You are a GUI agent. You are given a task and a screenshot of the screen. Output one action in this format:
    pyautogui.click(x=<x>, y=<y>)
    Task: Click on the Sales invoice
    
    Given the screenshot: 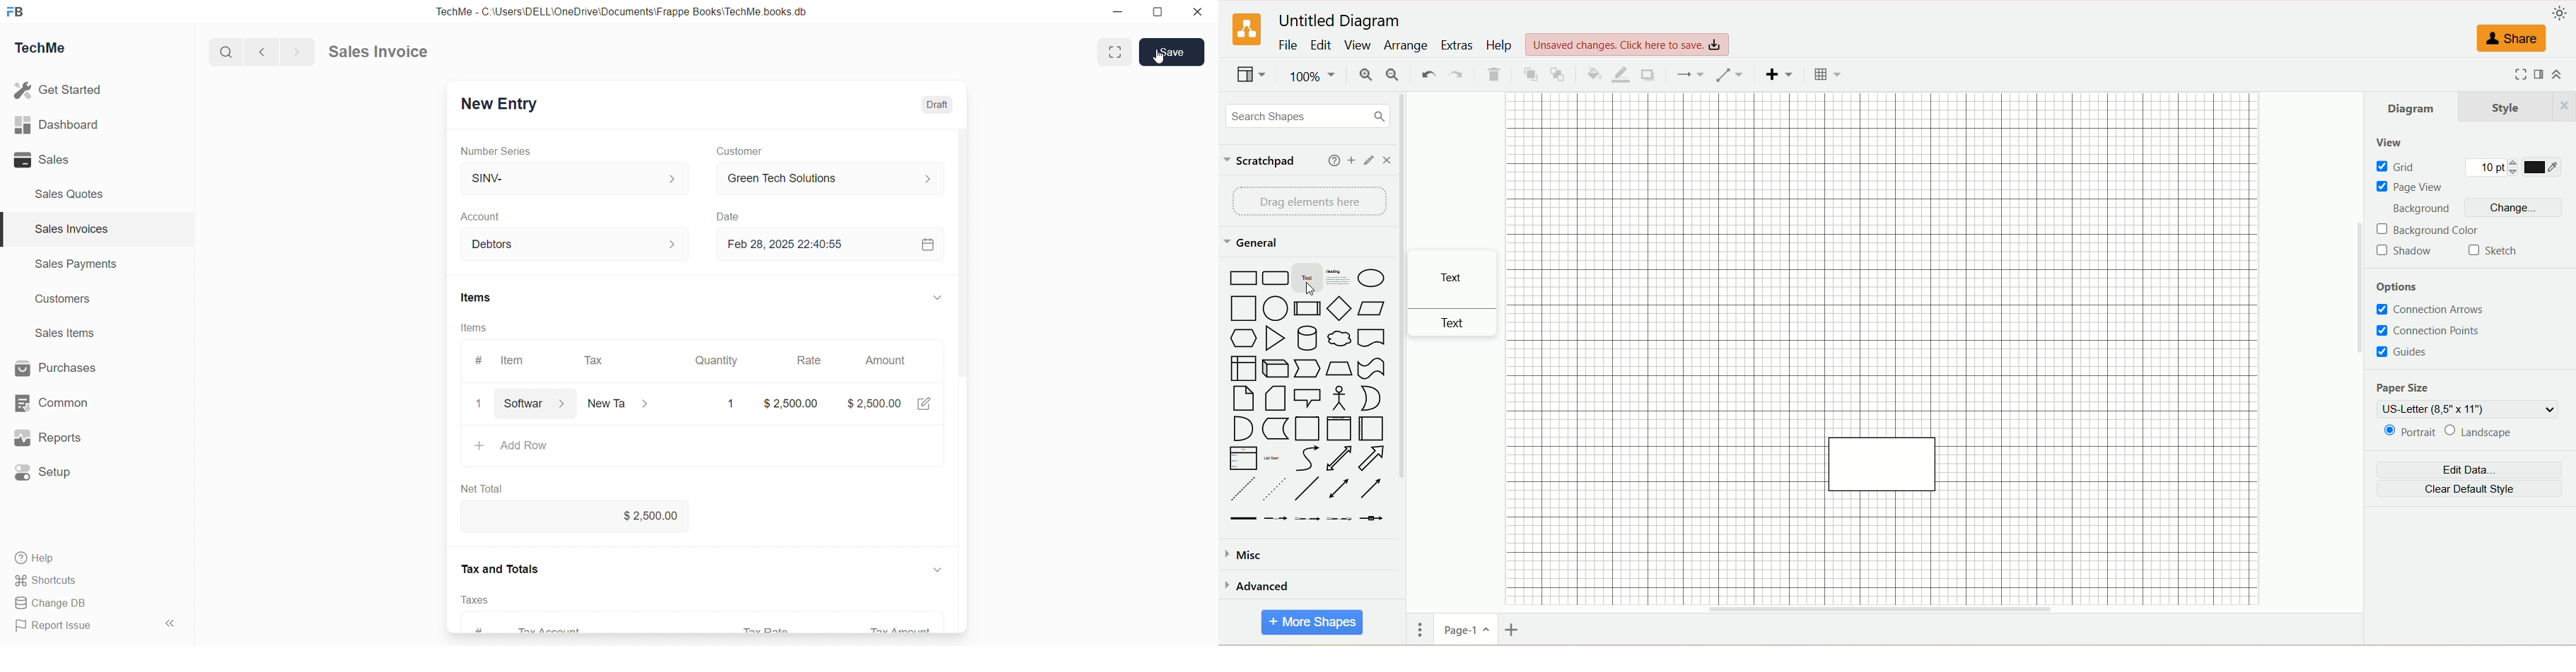 What is the action you would take?
    pyautogui.click(x=377, y=51)
    